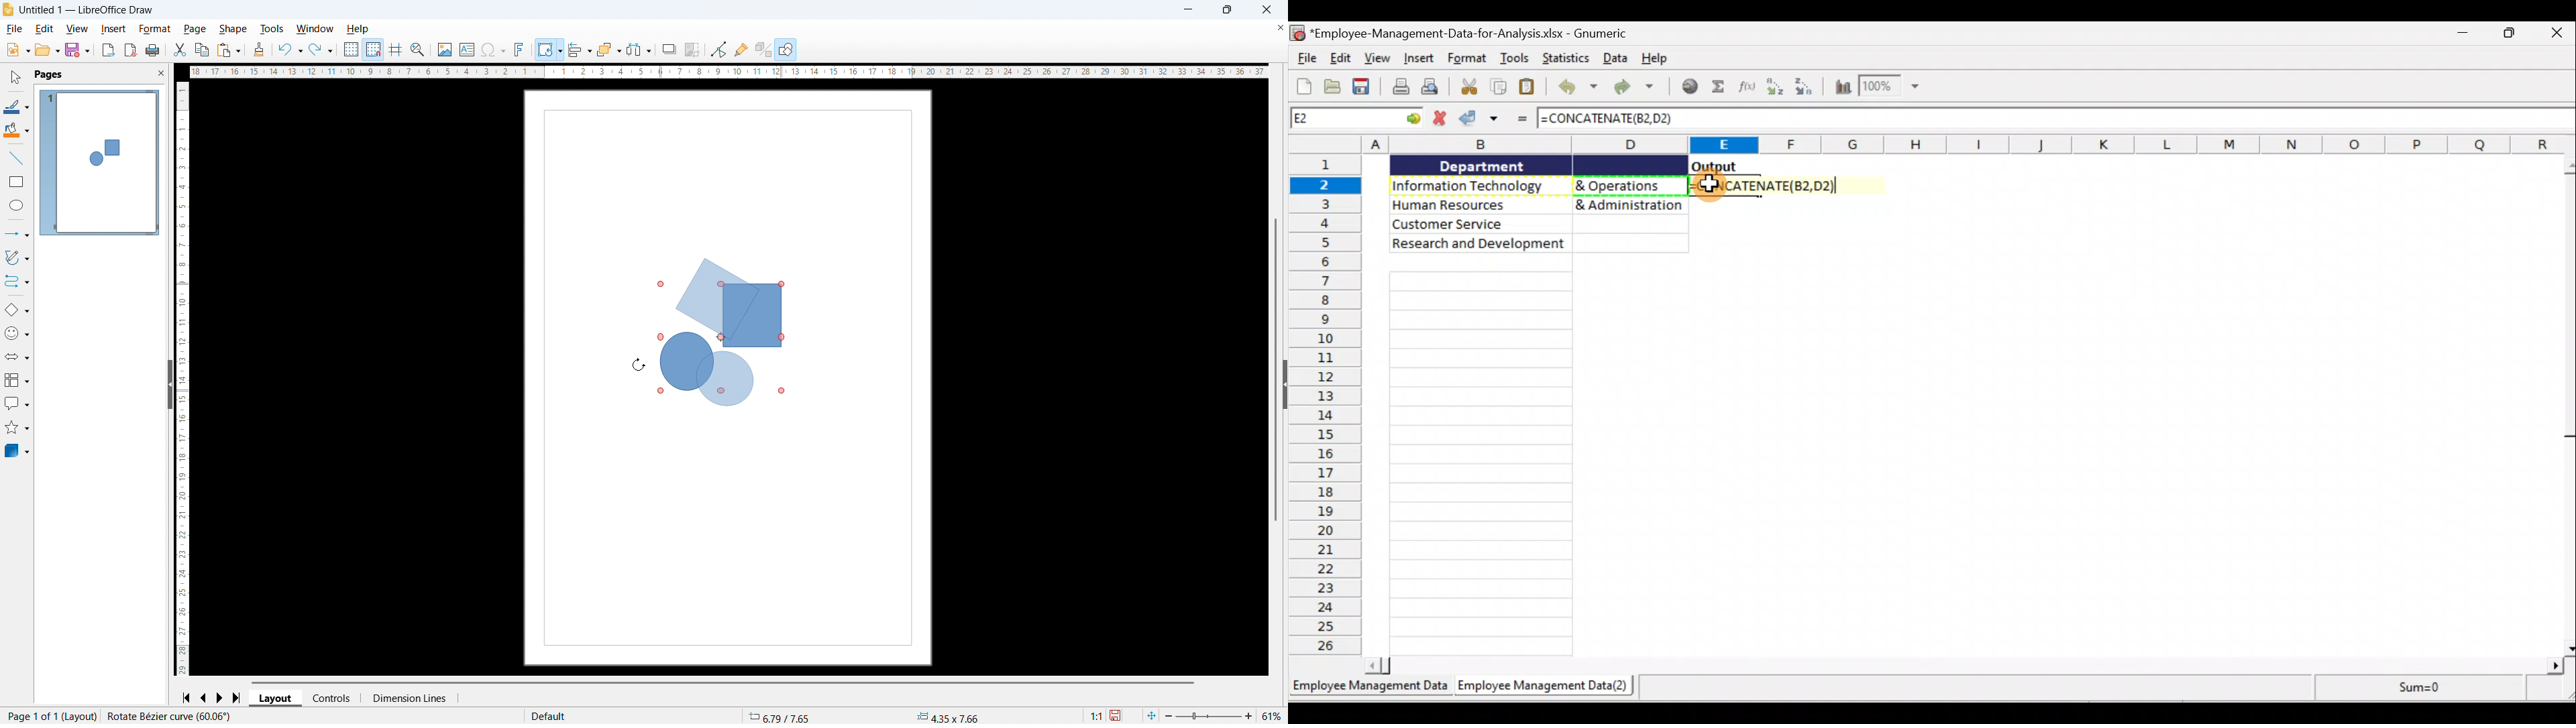 This screenshot has width=2576, height=728. Describe the element at coordinates (373, 50) in the screenshot. I see `Snap to grid ` at that location.